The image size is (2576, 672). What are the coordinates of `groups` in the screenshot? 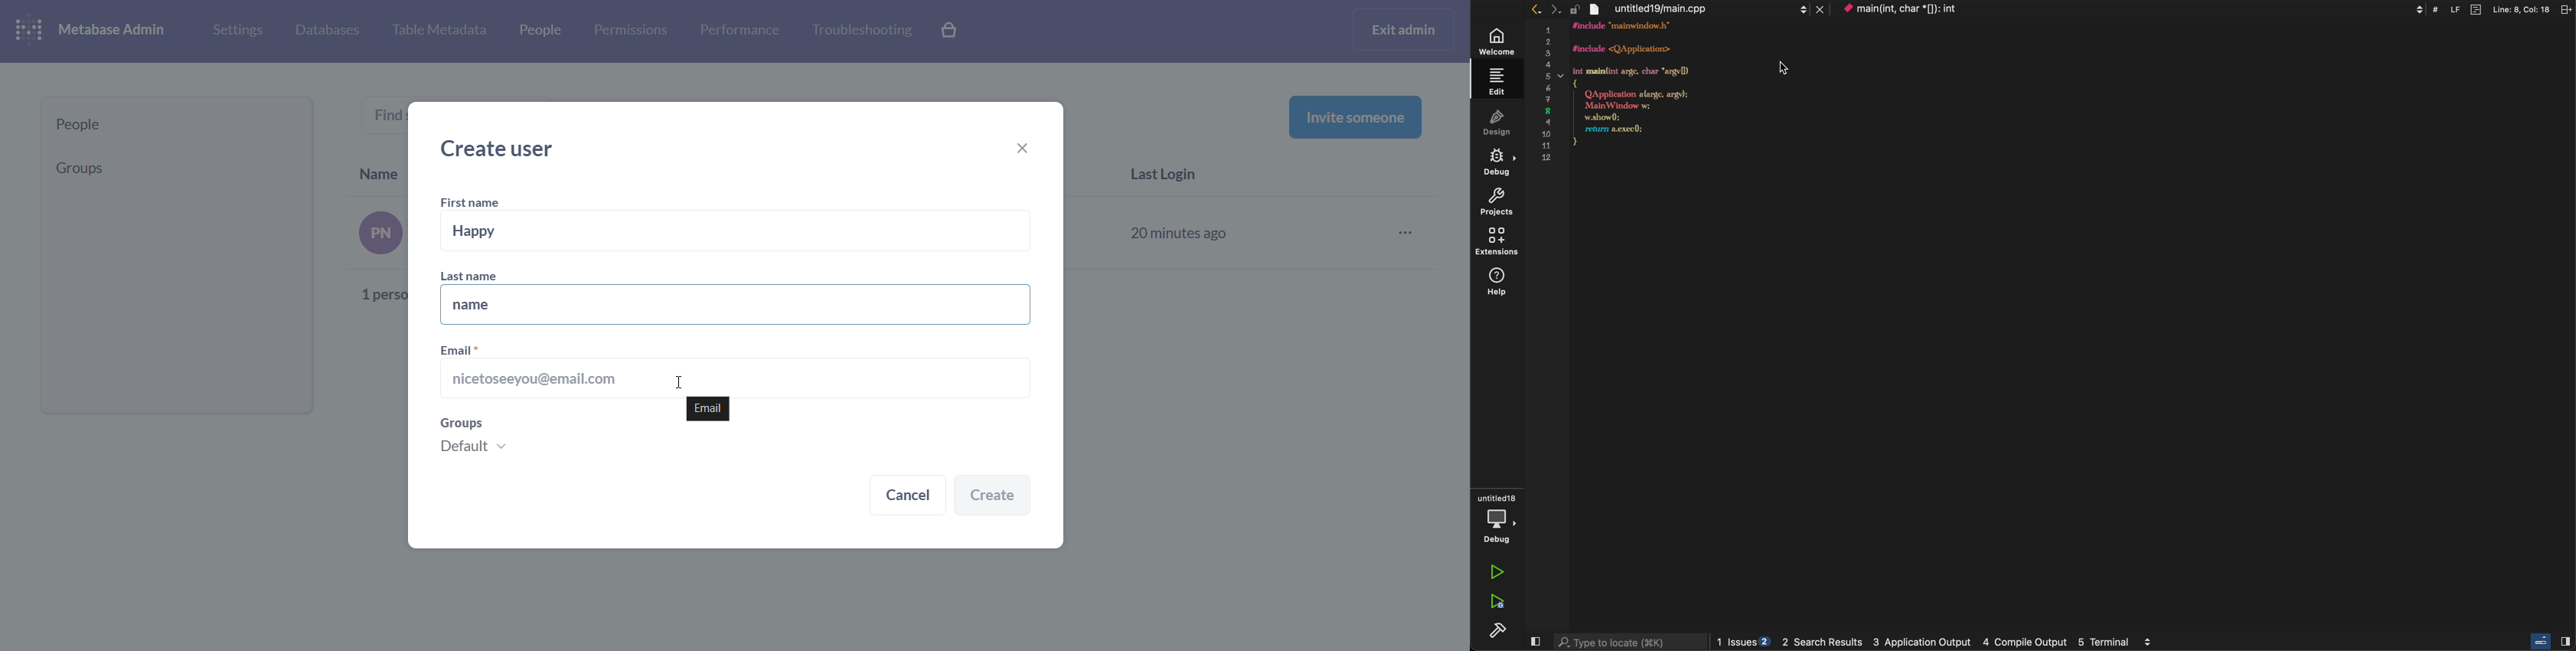 It's located at (542, 440).